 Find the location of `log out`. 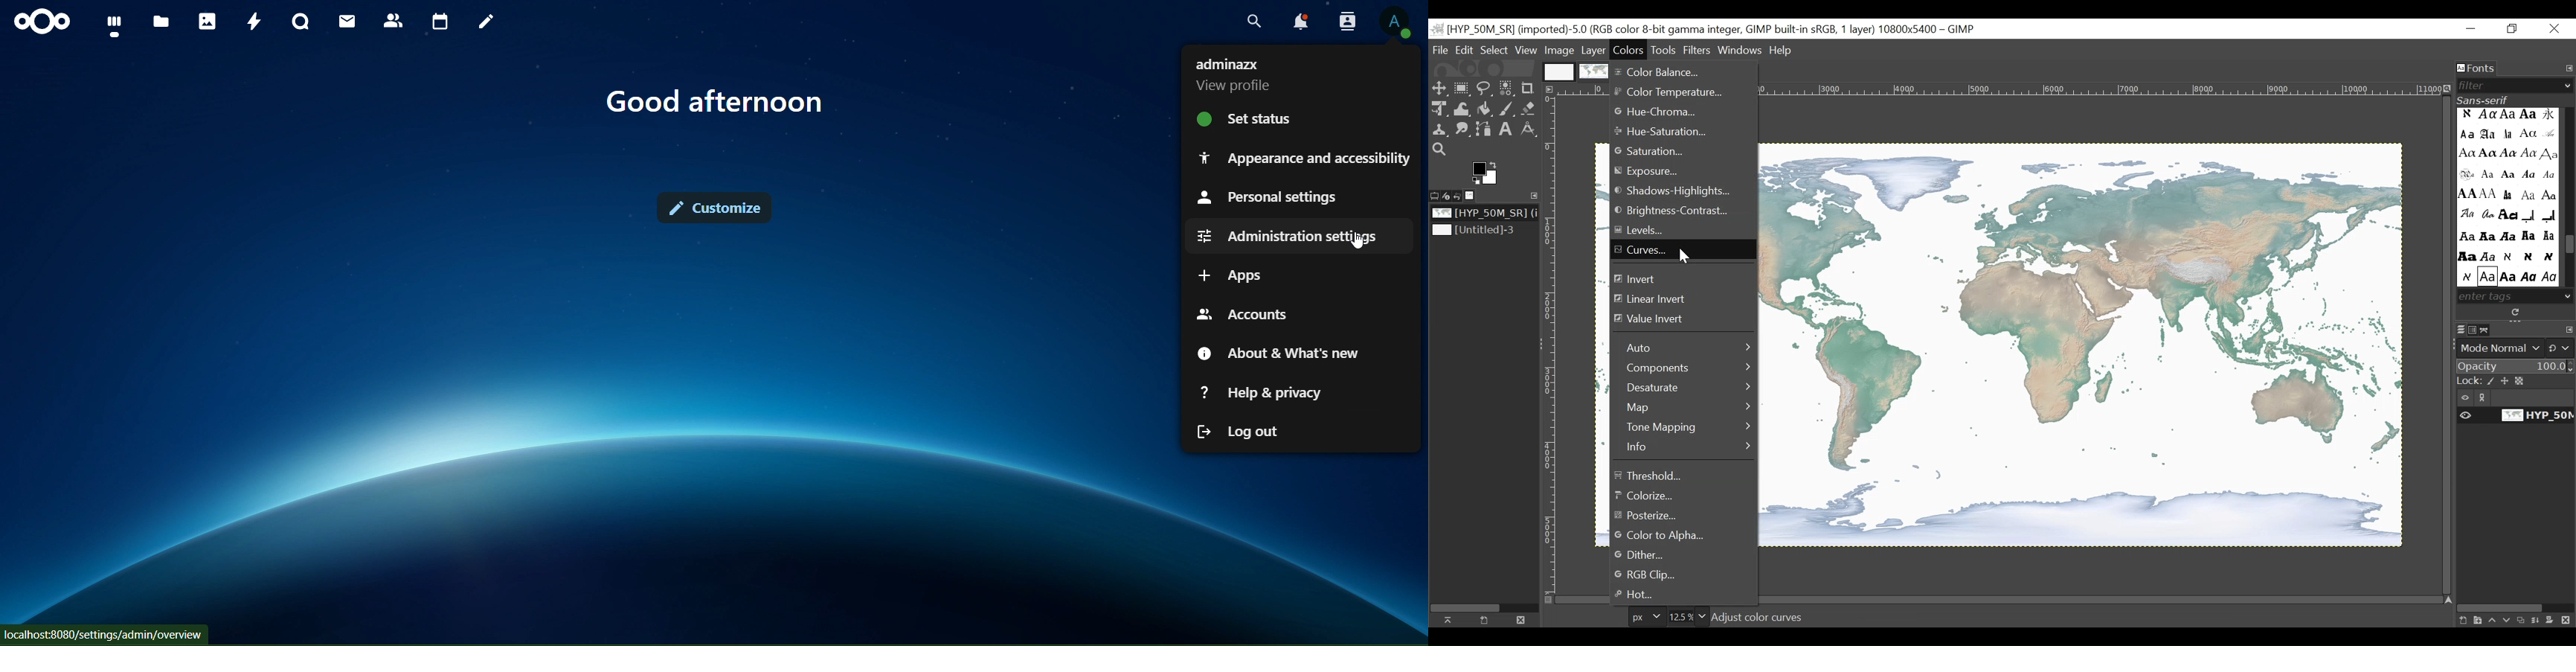

log out is located at coordinates (1239, 432).